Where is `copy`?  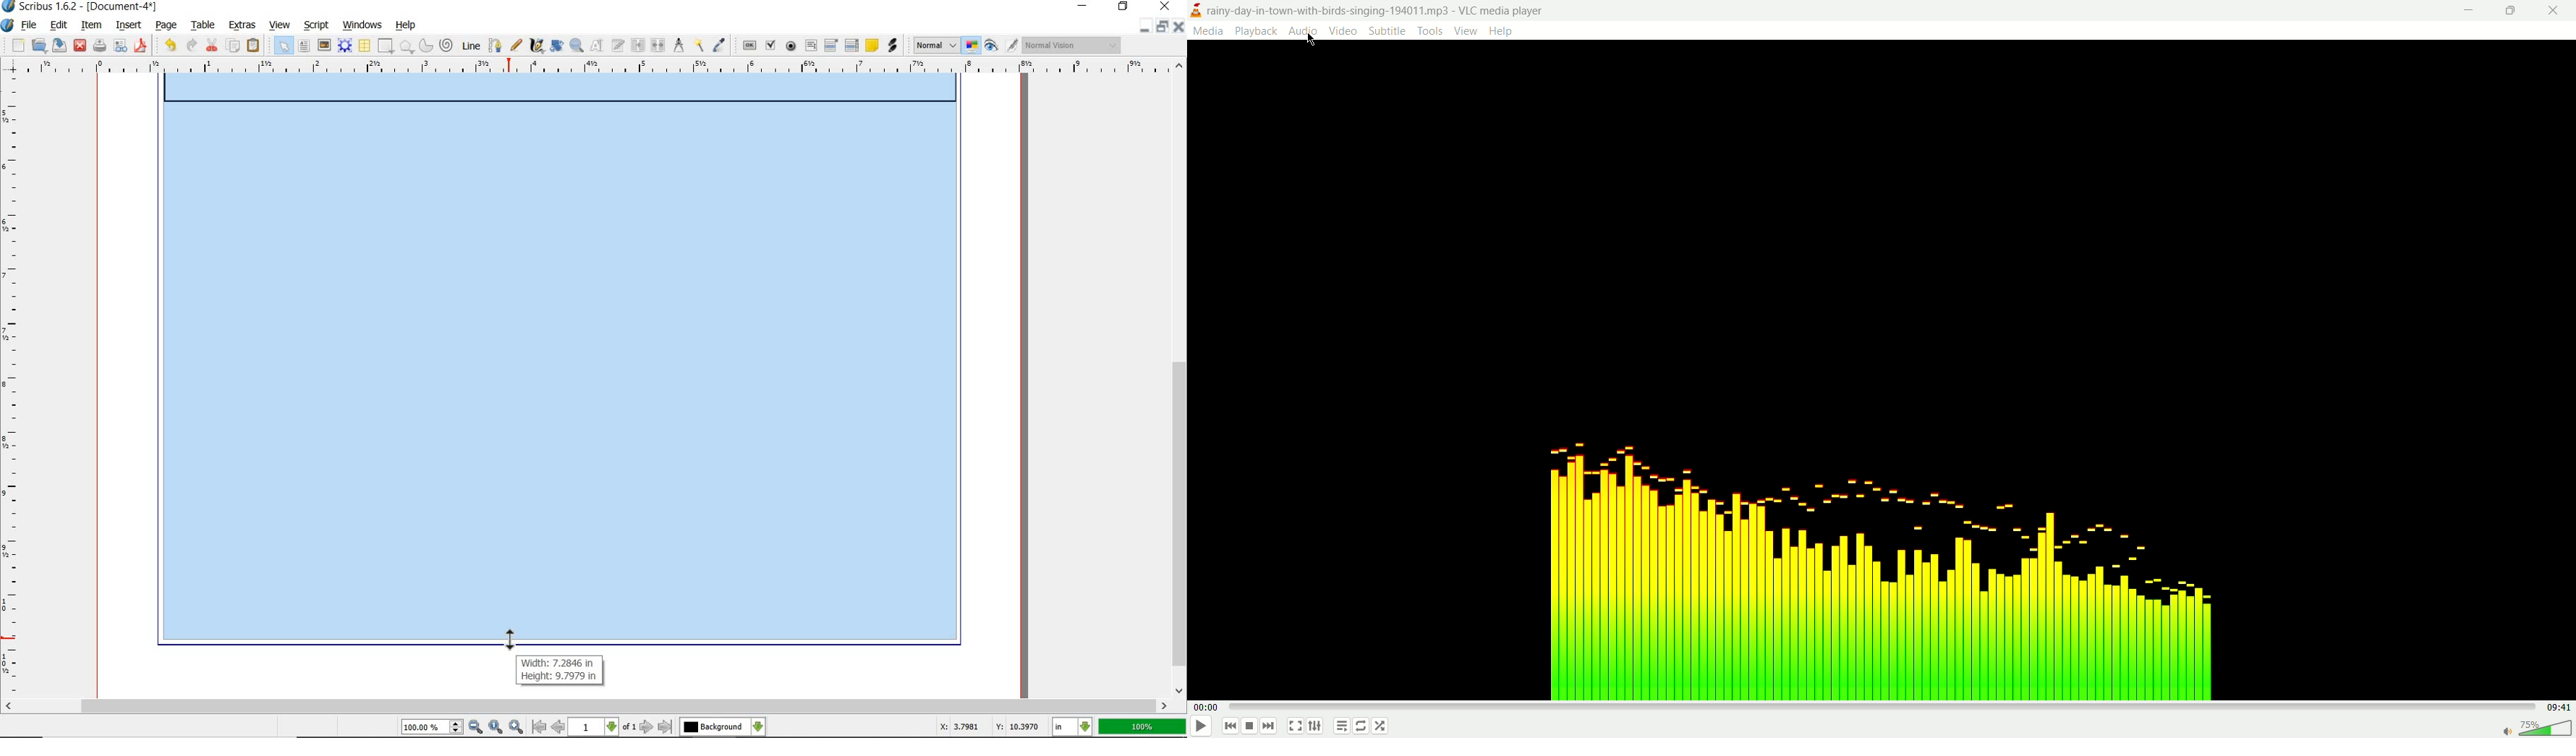
copy is located at coordinates (234, 46).